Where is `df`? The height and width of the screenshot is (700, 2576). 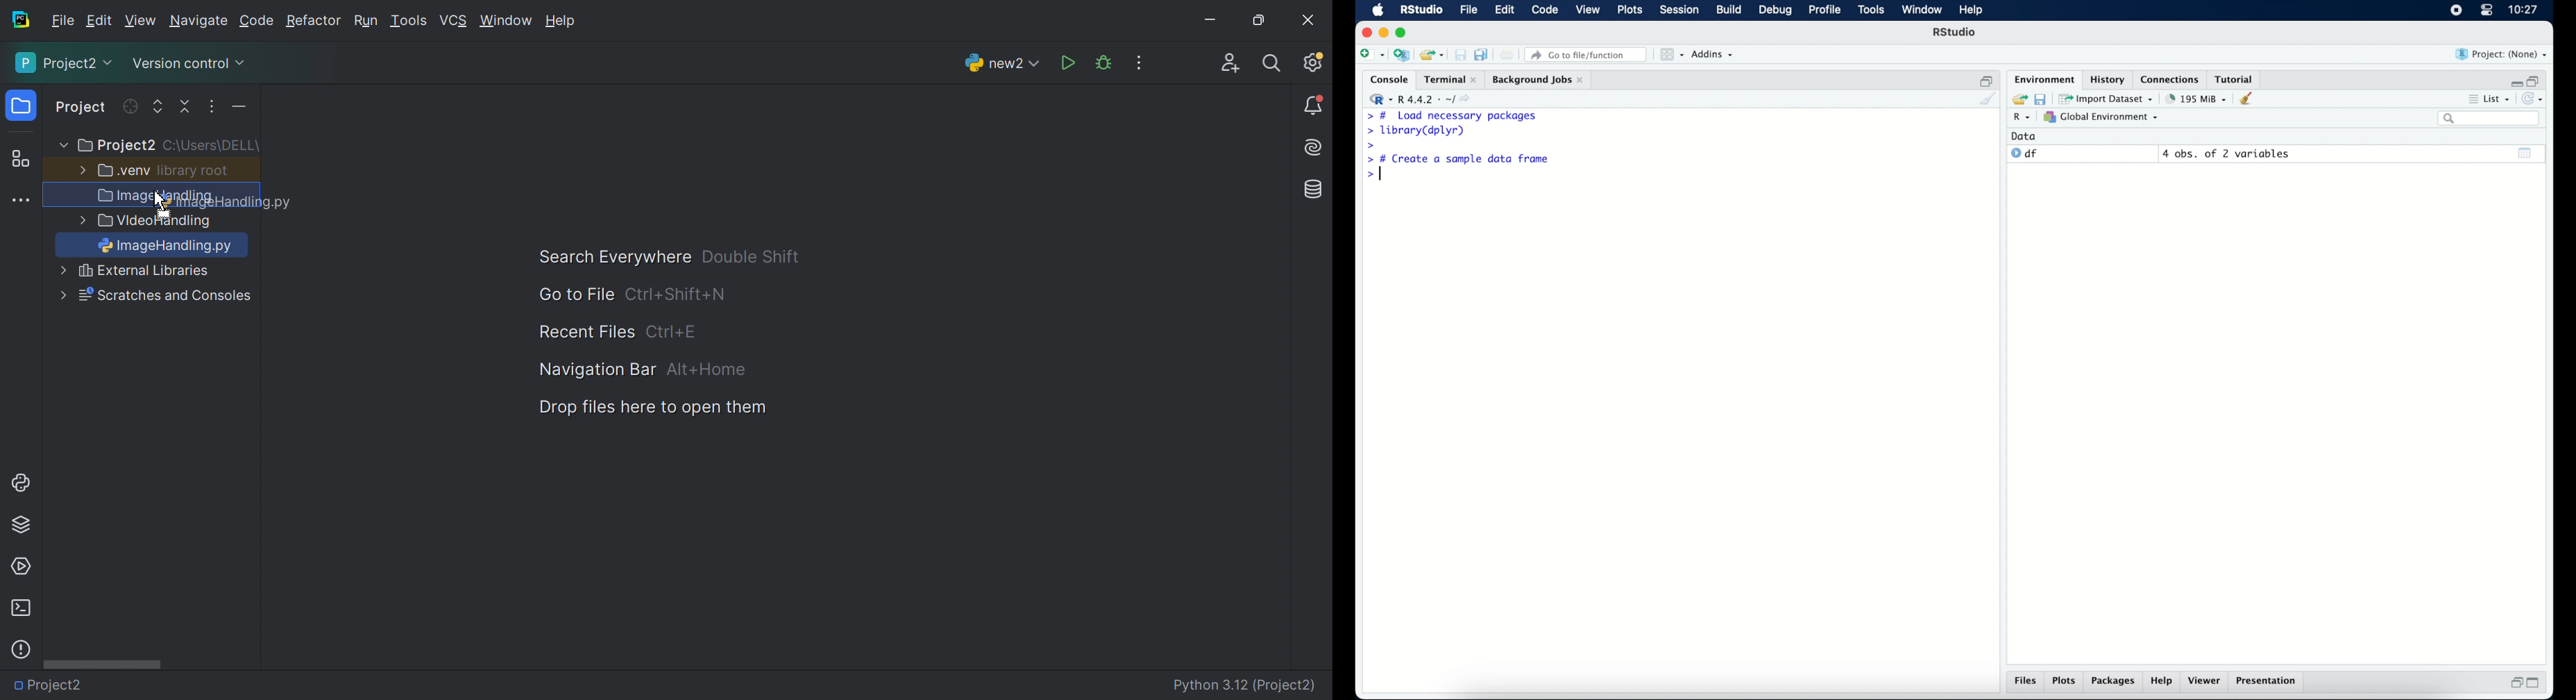
df is located at coordinates (2024, 154).